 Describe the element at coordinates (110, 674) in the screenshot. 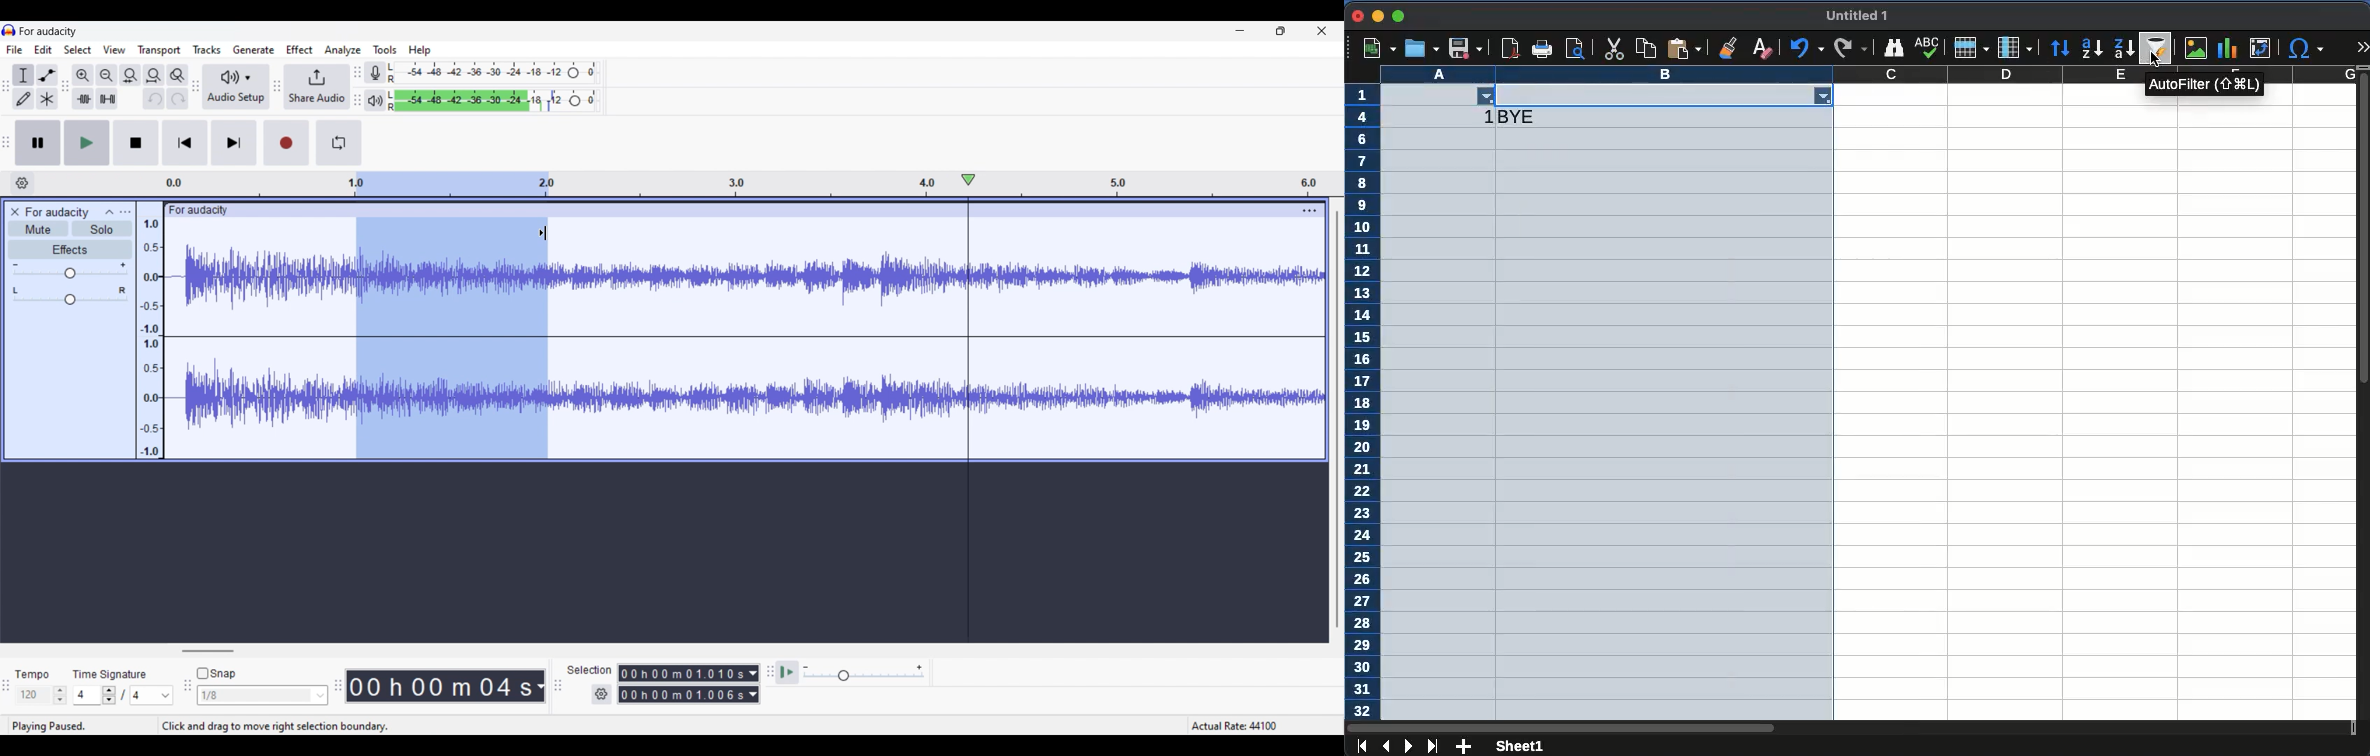

I see `time signature` at that location.